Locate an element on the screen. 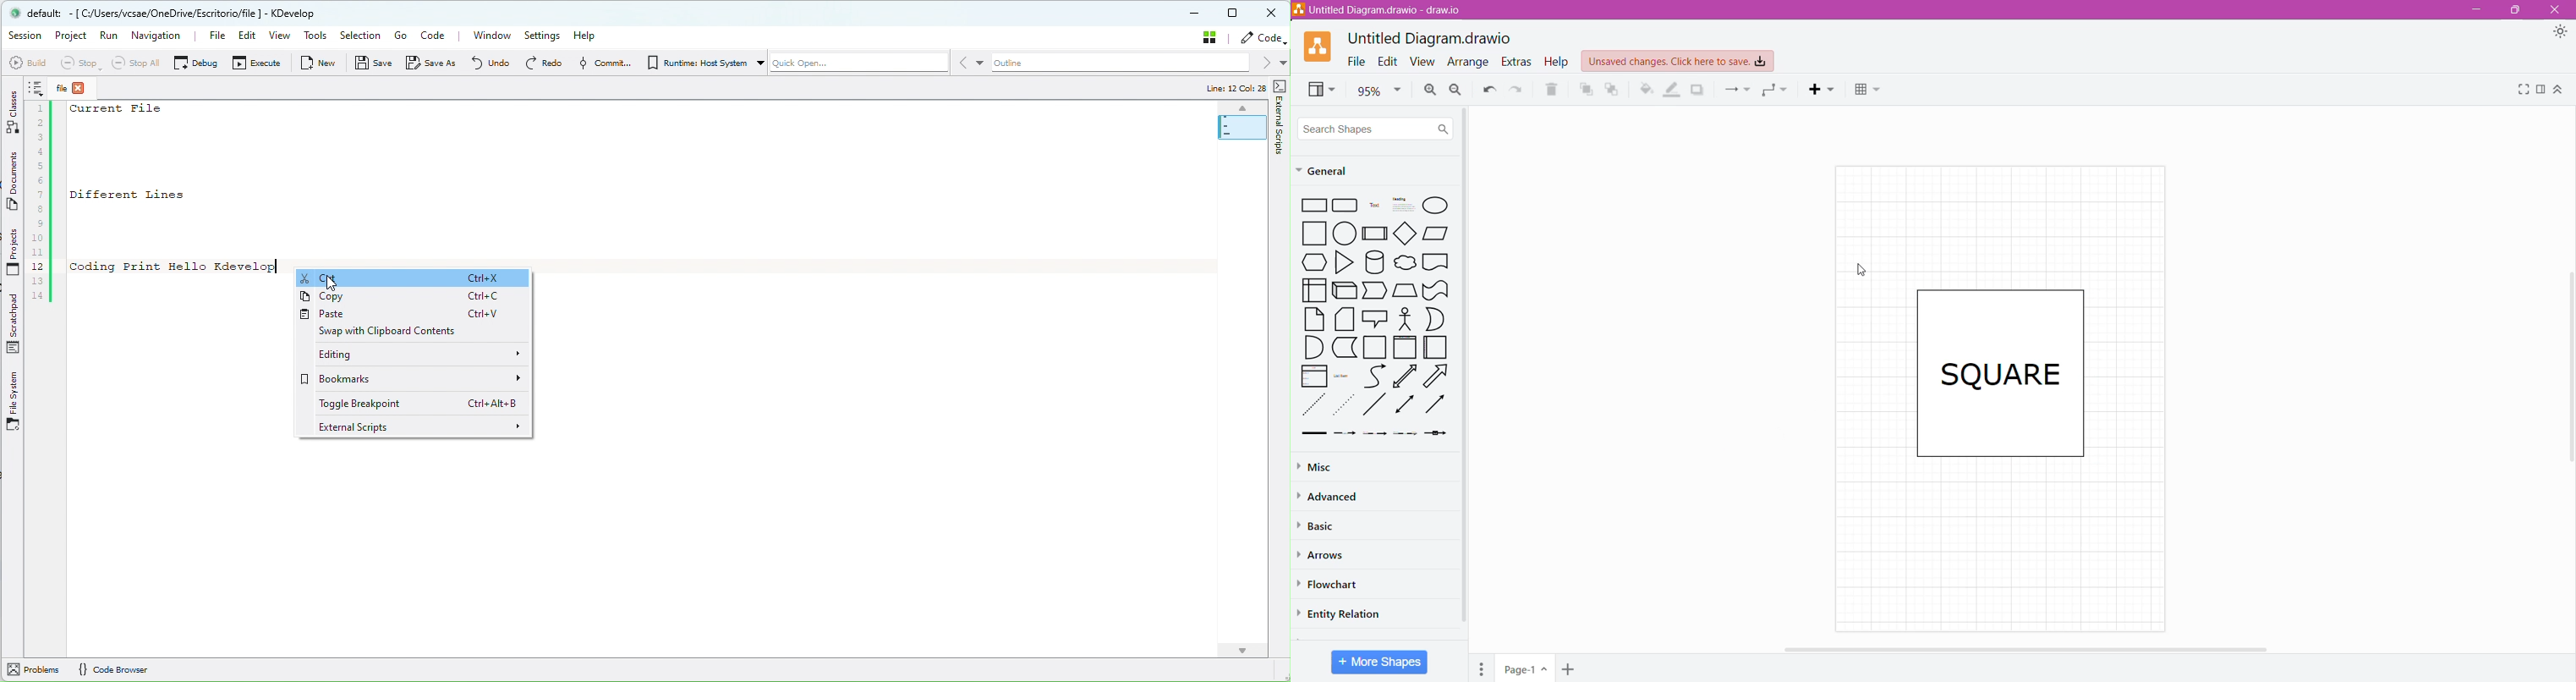 This screenshot has width=2576, height=700. Preparation is located at coordinates (1310, 262).